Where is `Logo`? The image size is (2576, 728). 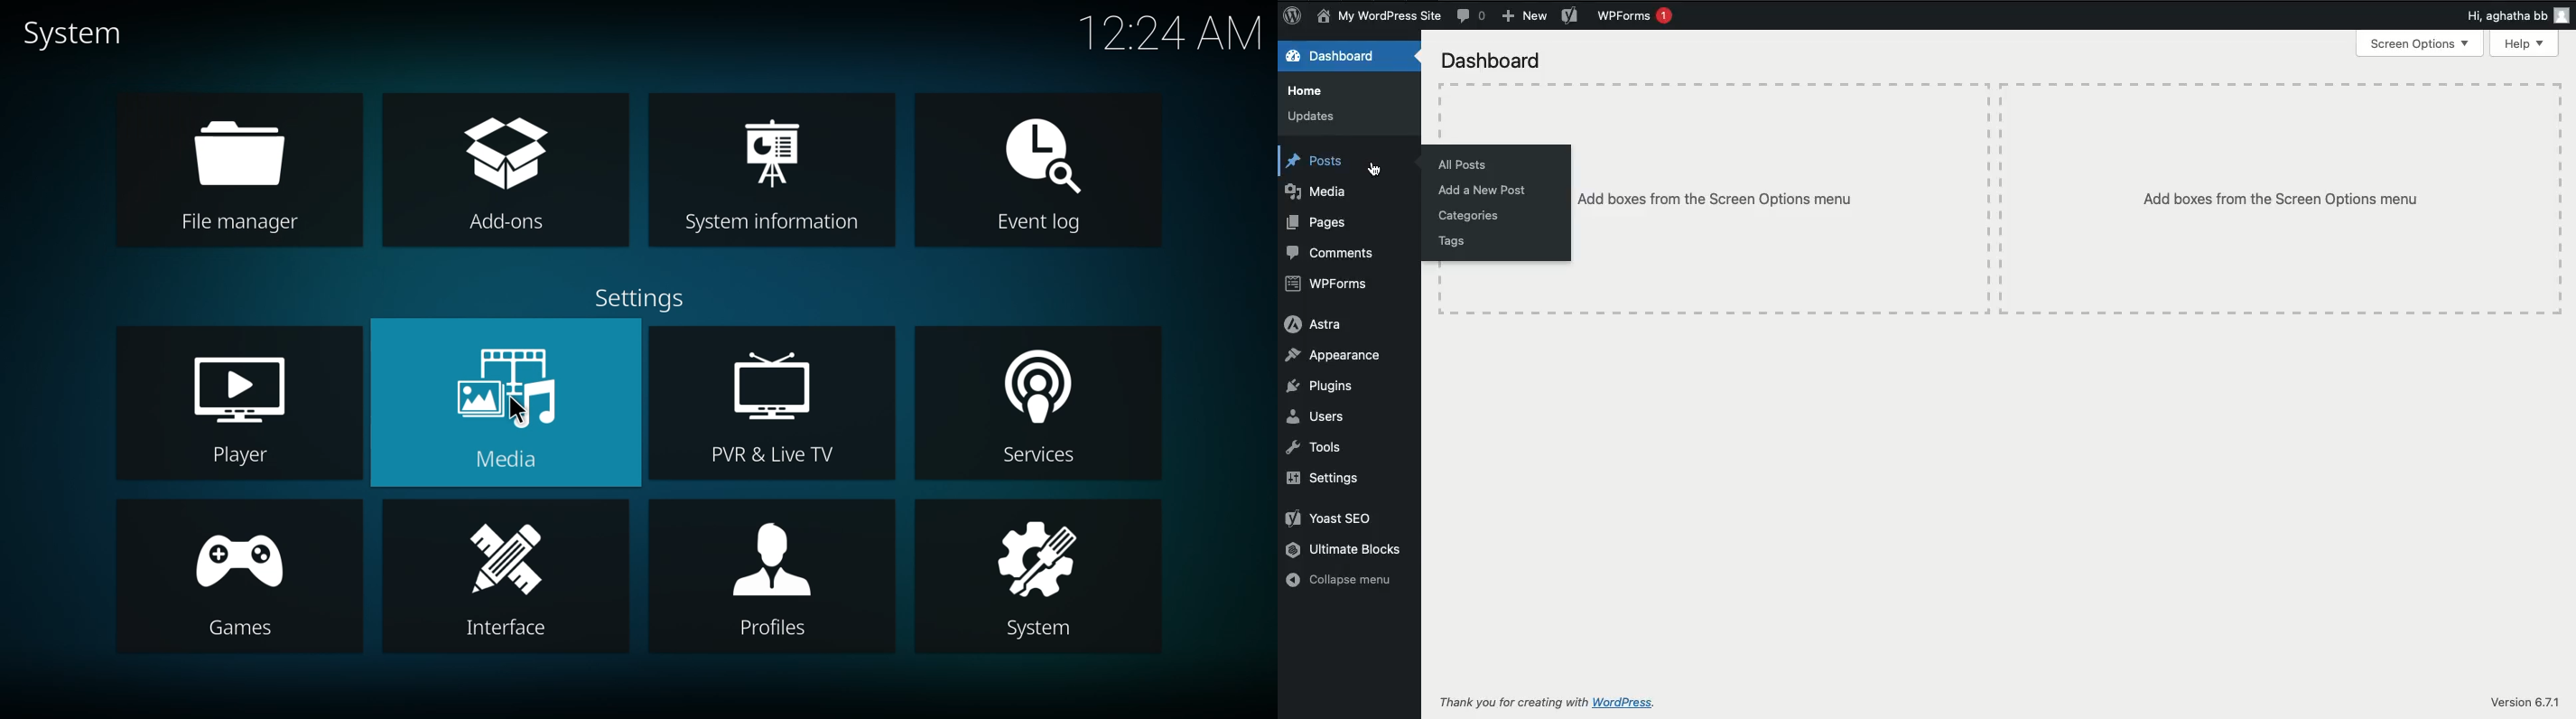
Logo is located at coordinates (1293, 16).